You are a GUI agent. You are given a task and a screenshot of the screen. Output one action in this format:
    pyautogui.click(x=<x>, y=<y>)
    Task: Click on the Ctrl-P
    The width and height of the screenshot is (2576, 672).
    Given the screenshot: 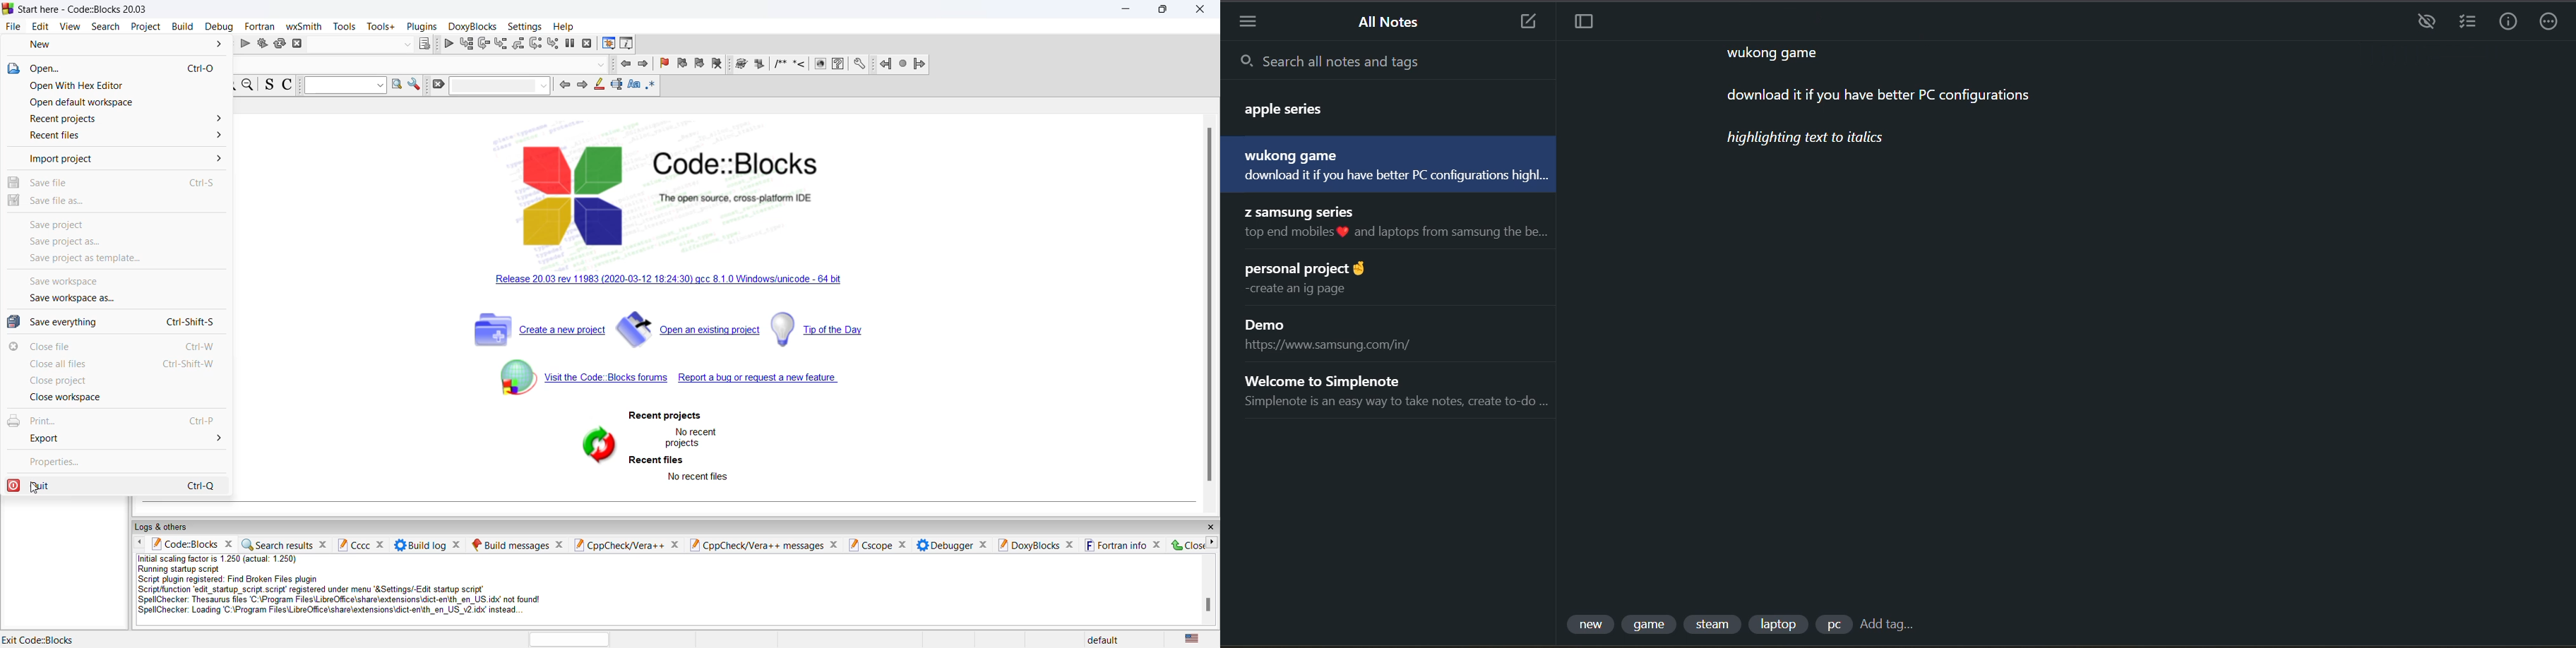 What is the action you would take?
    pyautogui.click(x=202, y=421)
    